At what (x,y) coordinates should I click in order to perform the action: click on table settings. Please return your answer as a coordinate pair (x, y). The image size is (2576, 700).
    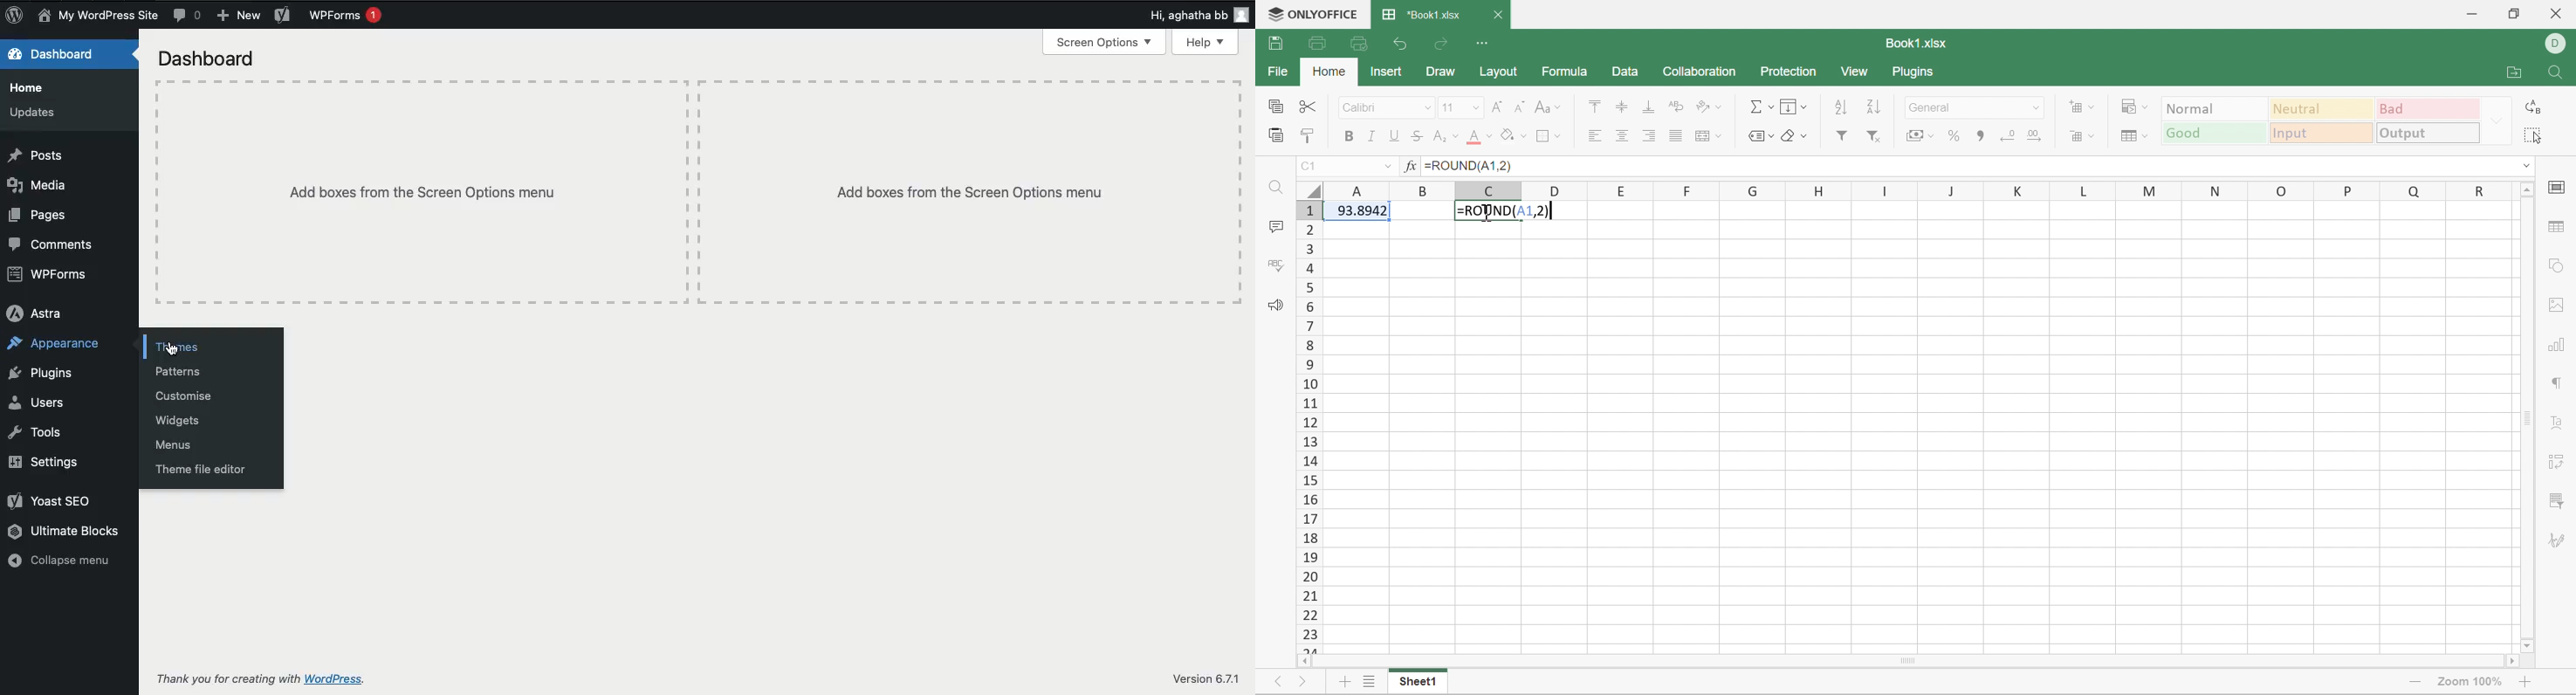
    Looking at the image, I should click on (2558, 227).